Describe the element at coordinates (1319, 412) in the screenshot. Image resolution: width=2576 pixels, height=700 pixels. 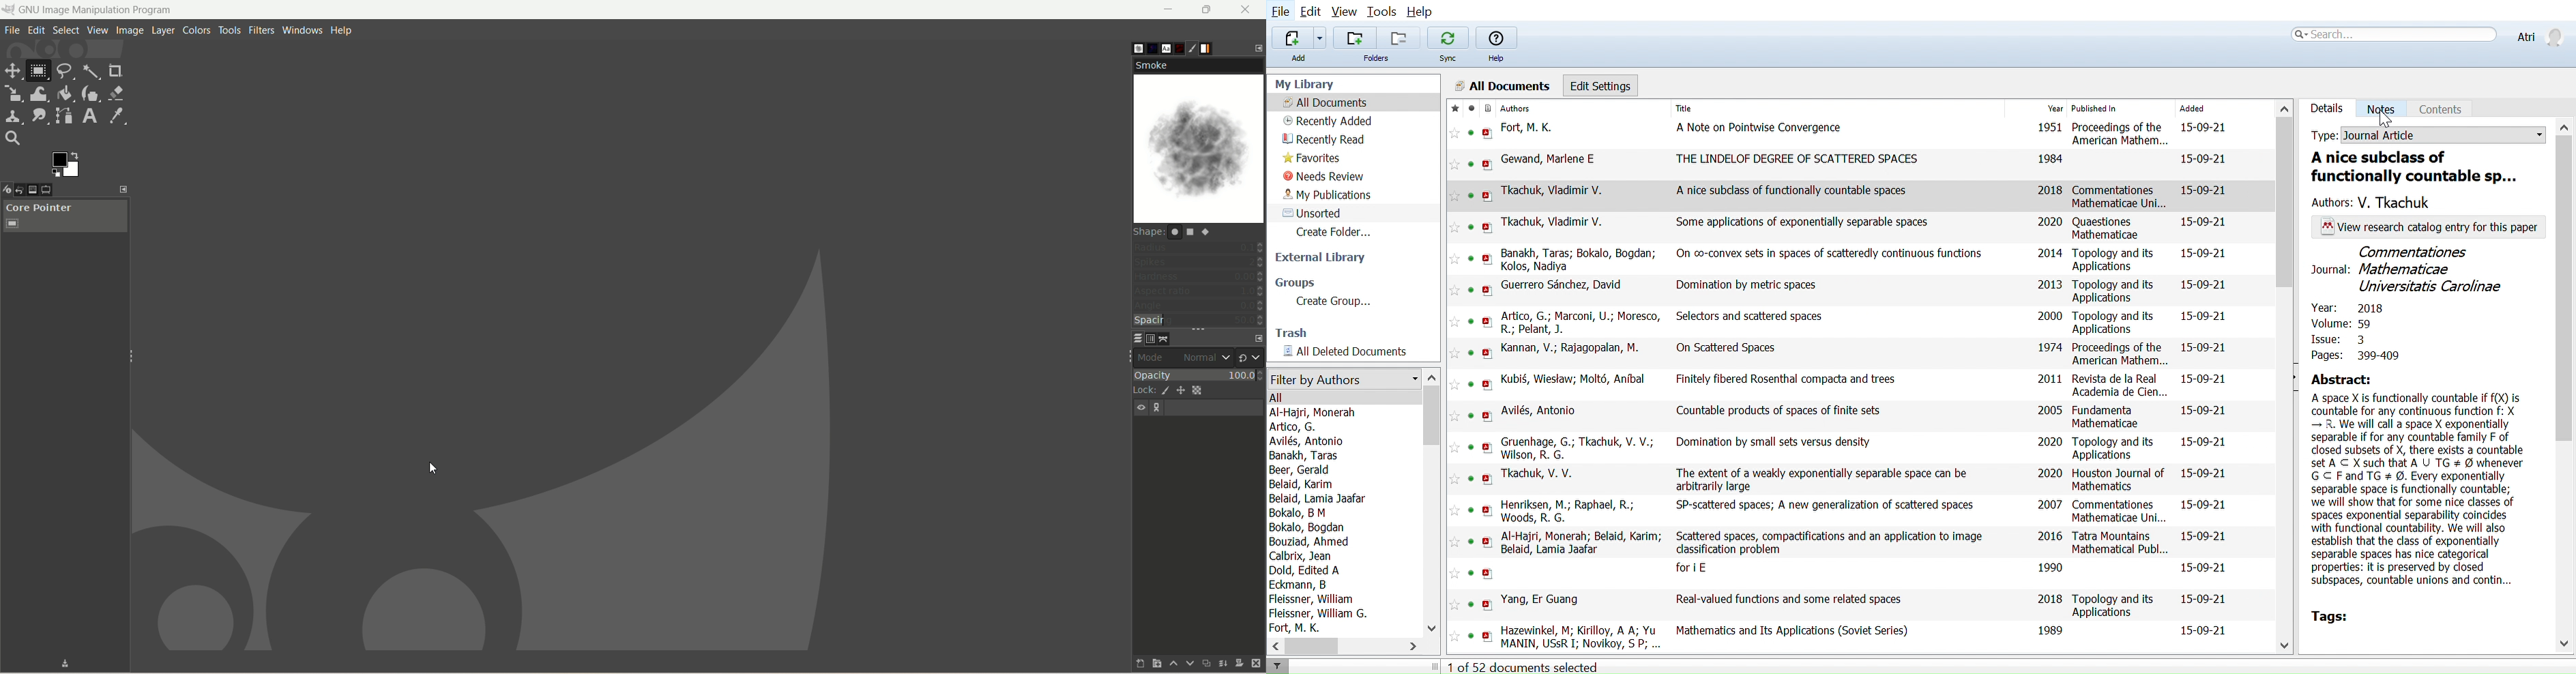
I see `Al-Haijri, Monerah` at that location.